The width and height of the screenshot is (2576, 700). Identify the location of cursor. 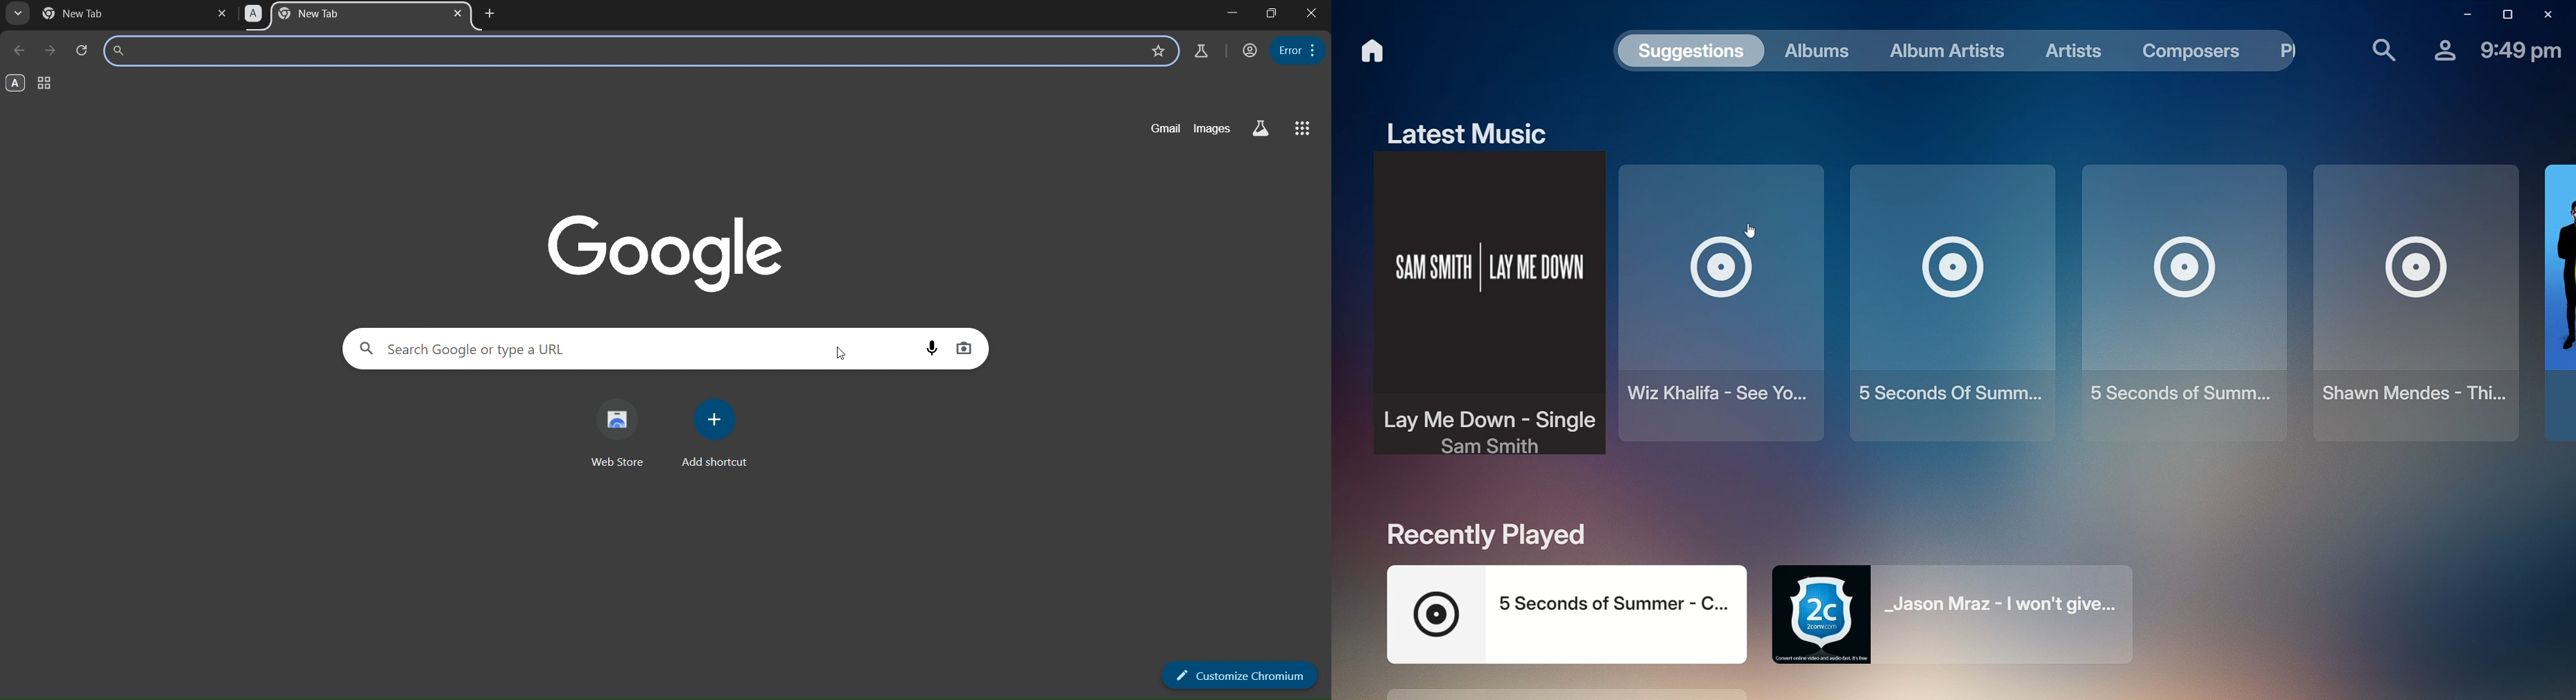
(835, 353).